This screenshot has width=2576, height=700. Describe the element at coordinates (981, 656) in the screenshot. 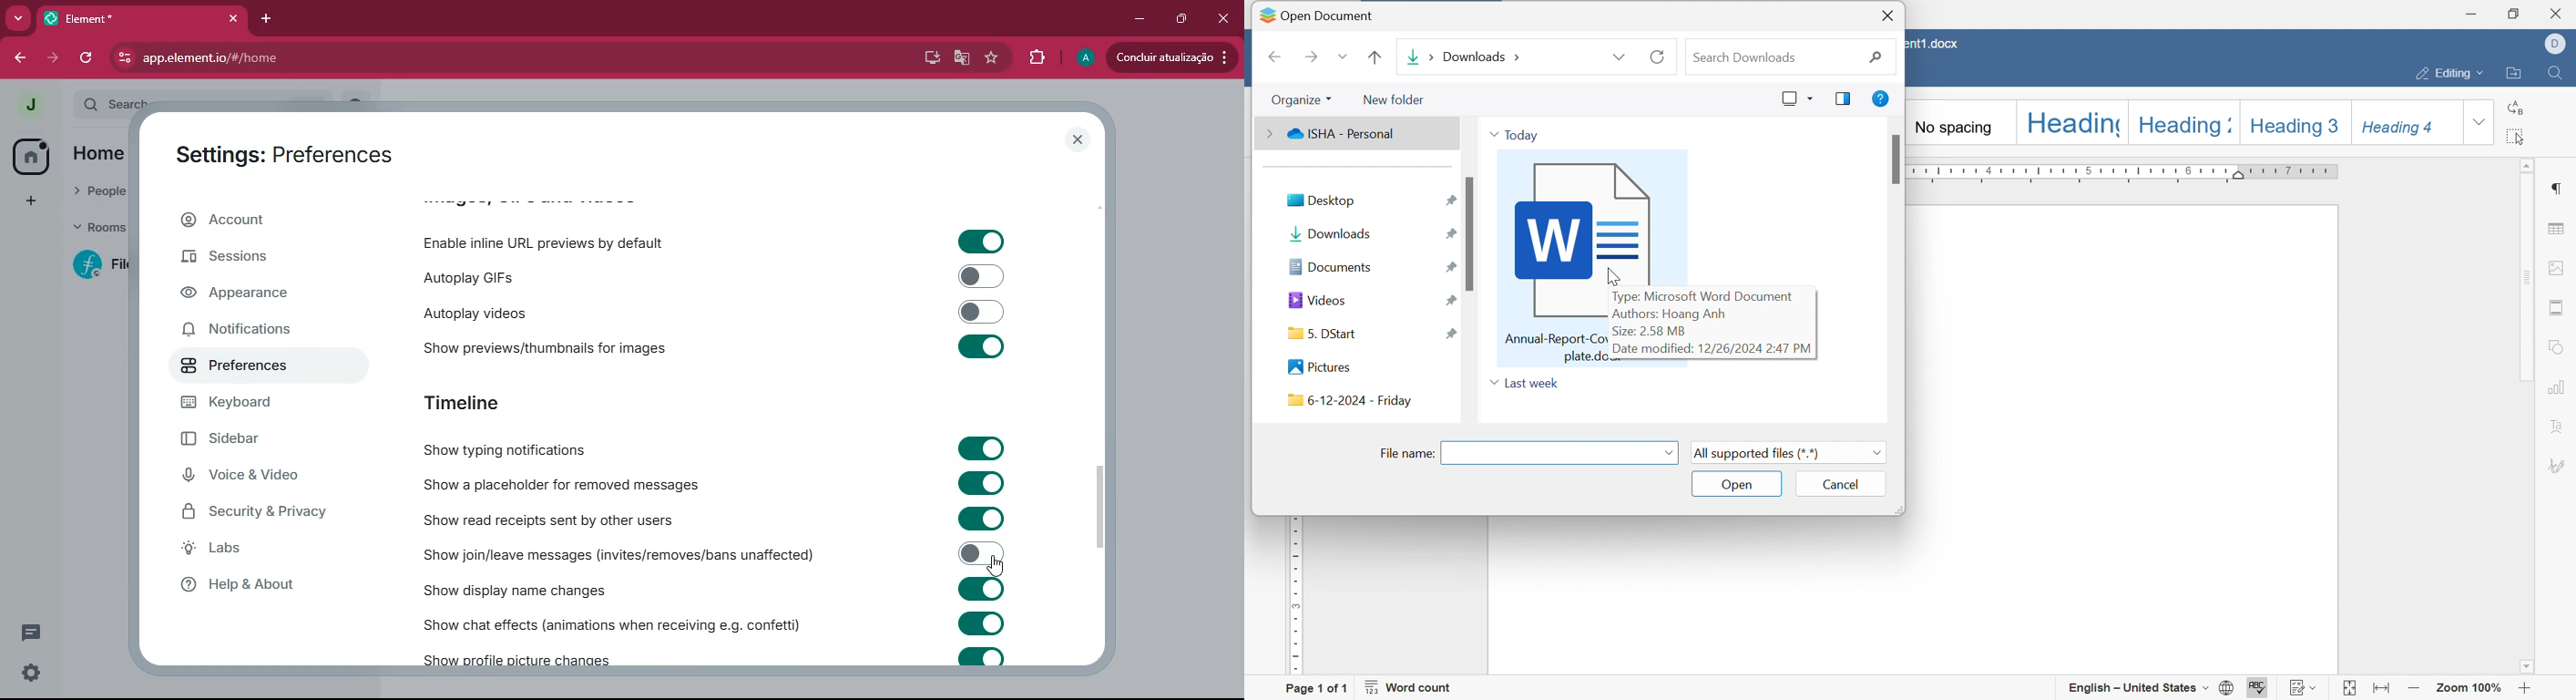

I see `toggle on/off` at that location.